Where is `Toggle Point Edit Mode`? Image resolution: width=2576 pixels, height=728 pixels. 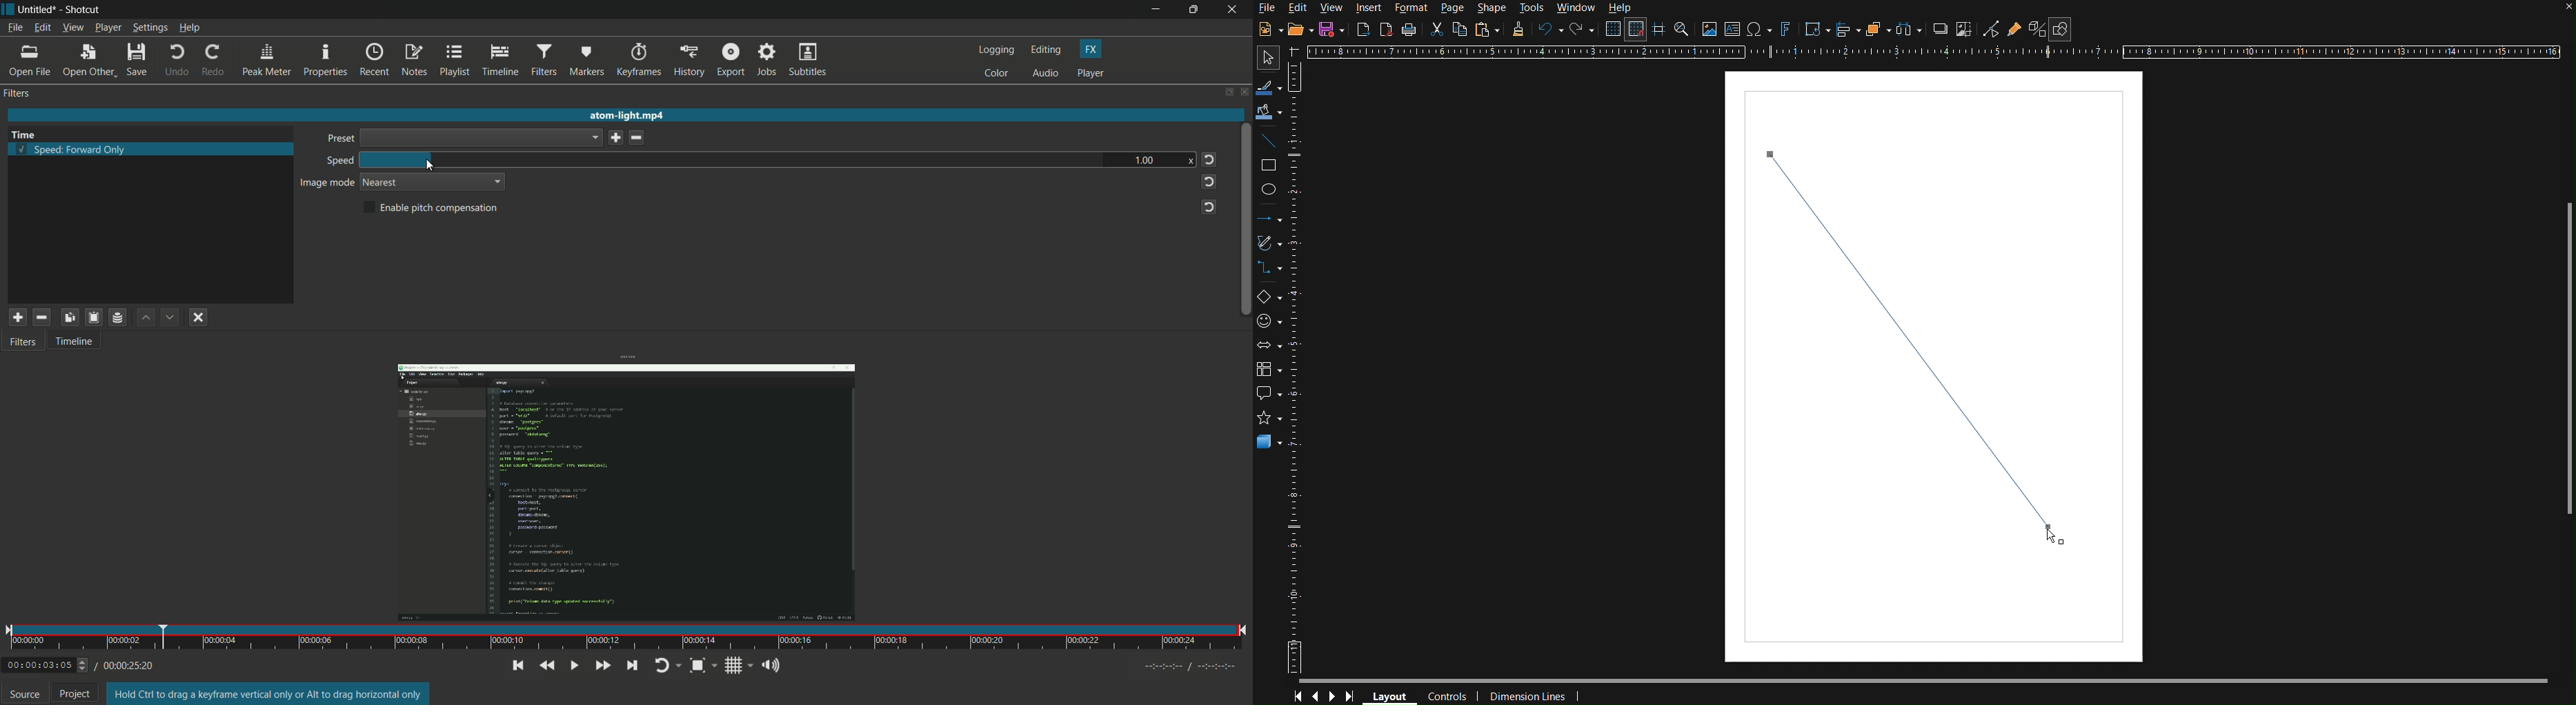 Toggle Point Edit Mode is located at coordinates (1991, 28).